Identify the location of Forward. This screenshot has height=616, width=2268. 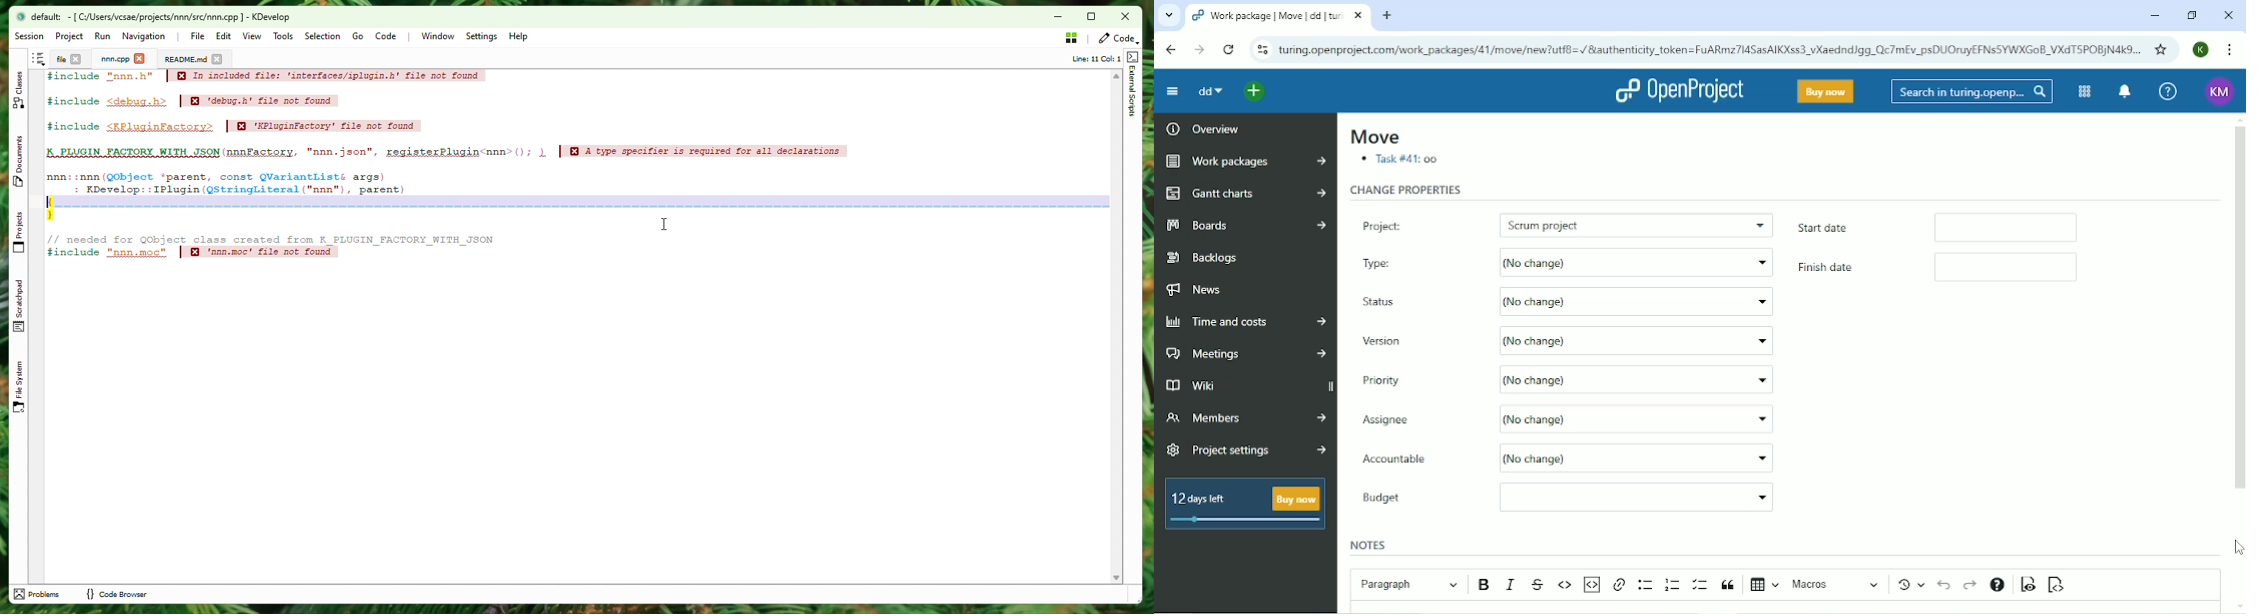
(1199, 50).